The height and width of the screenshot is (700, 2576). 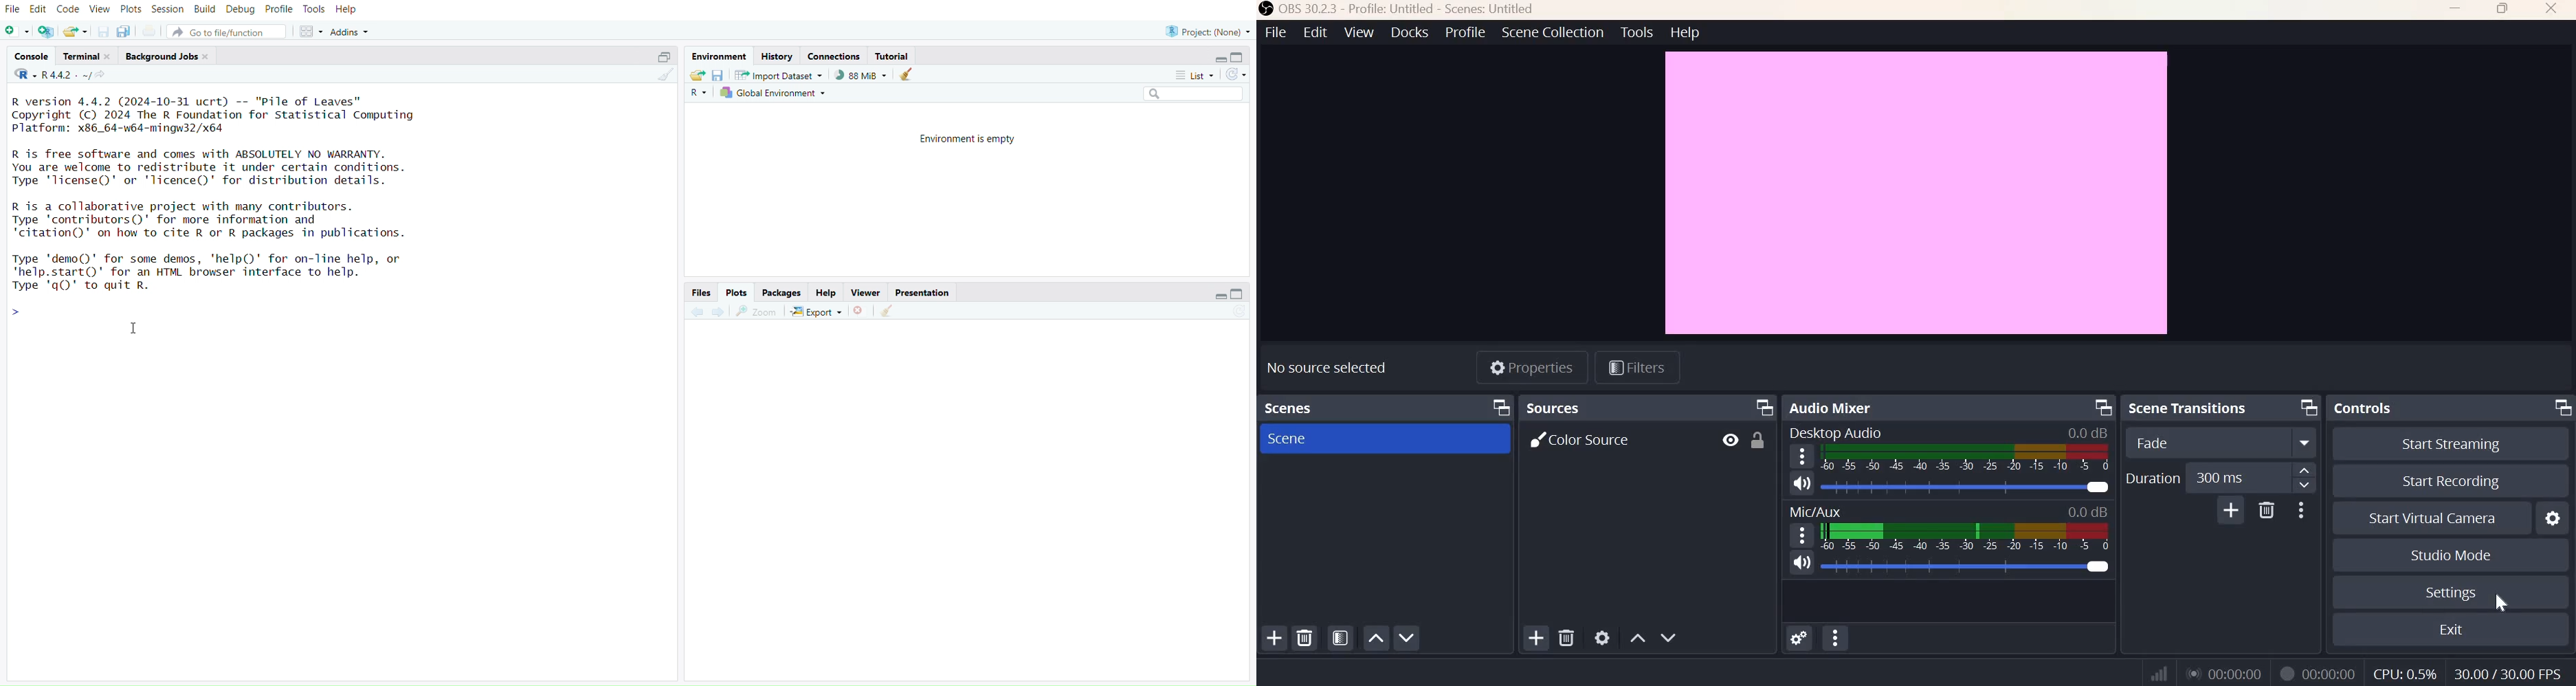 What do you see at coordinates (88, 56) in the screenshot?
I see `terminal` at bounding box center [88, 56].